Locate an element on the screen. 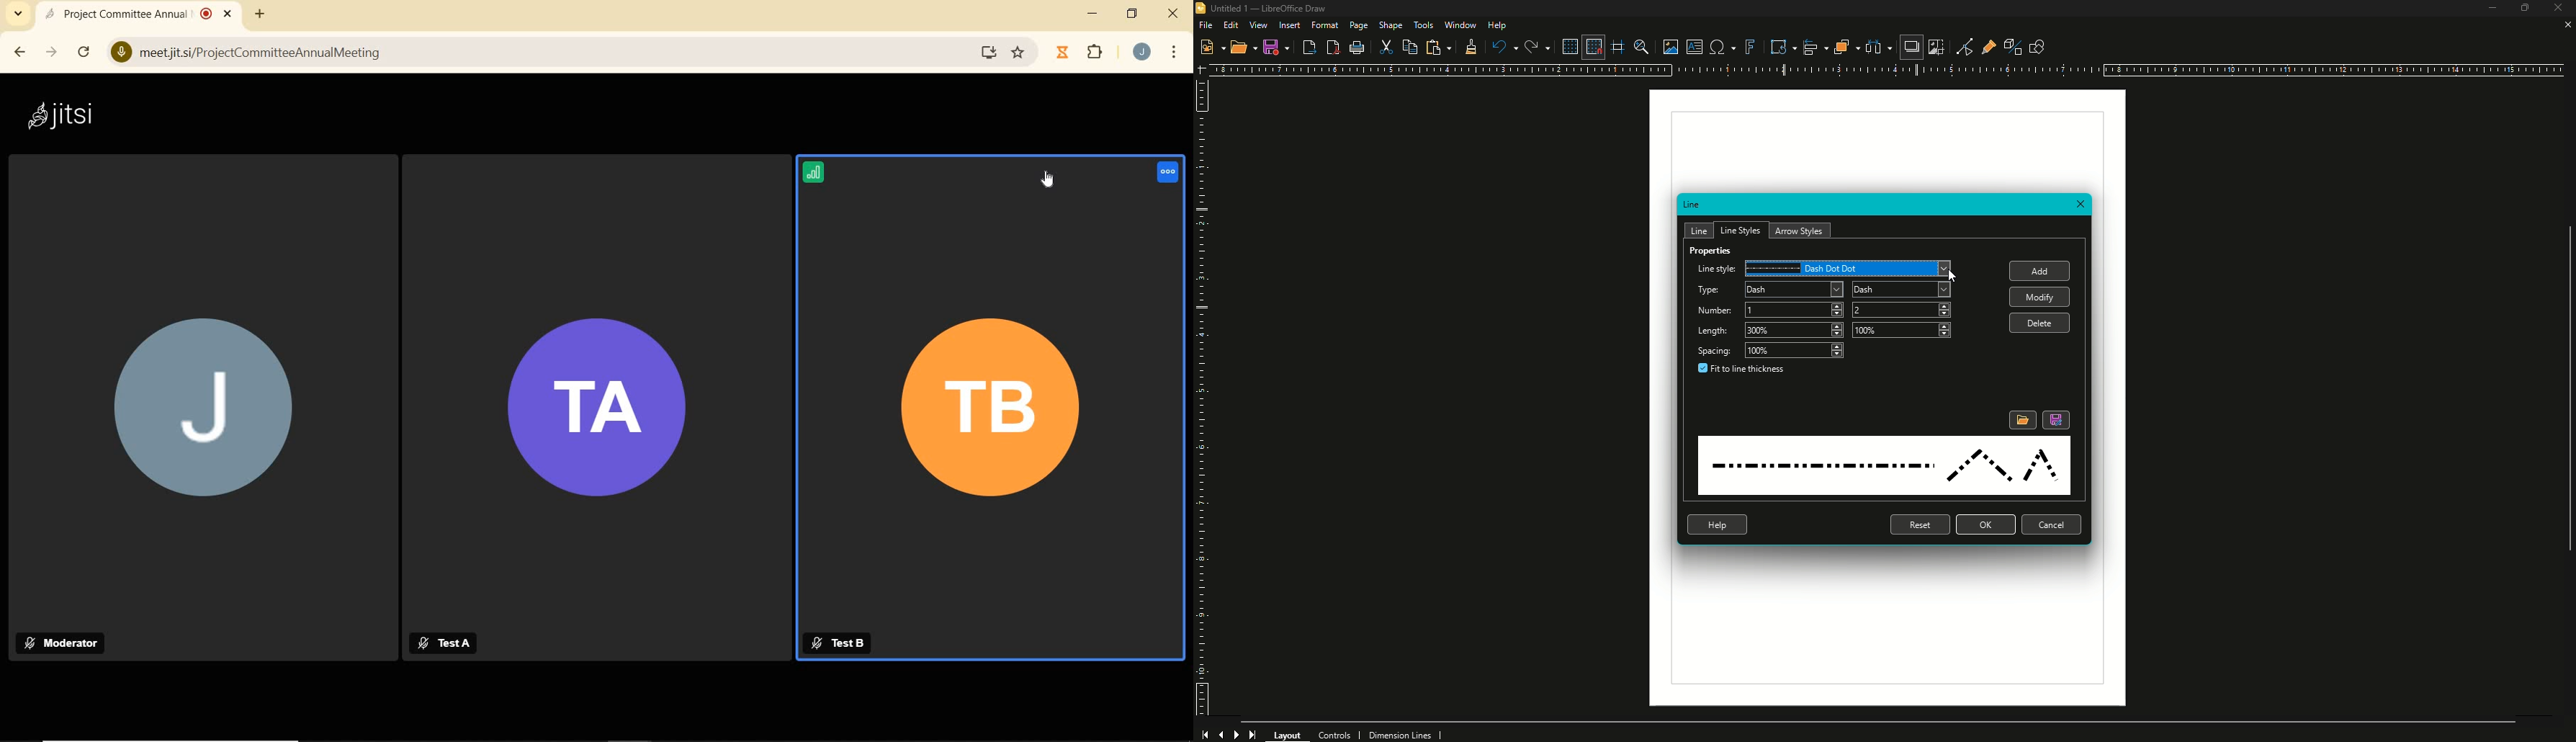 This screenshot has height=756, width=2576. Minimize is located at coordinates (2485, 10).